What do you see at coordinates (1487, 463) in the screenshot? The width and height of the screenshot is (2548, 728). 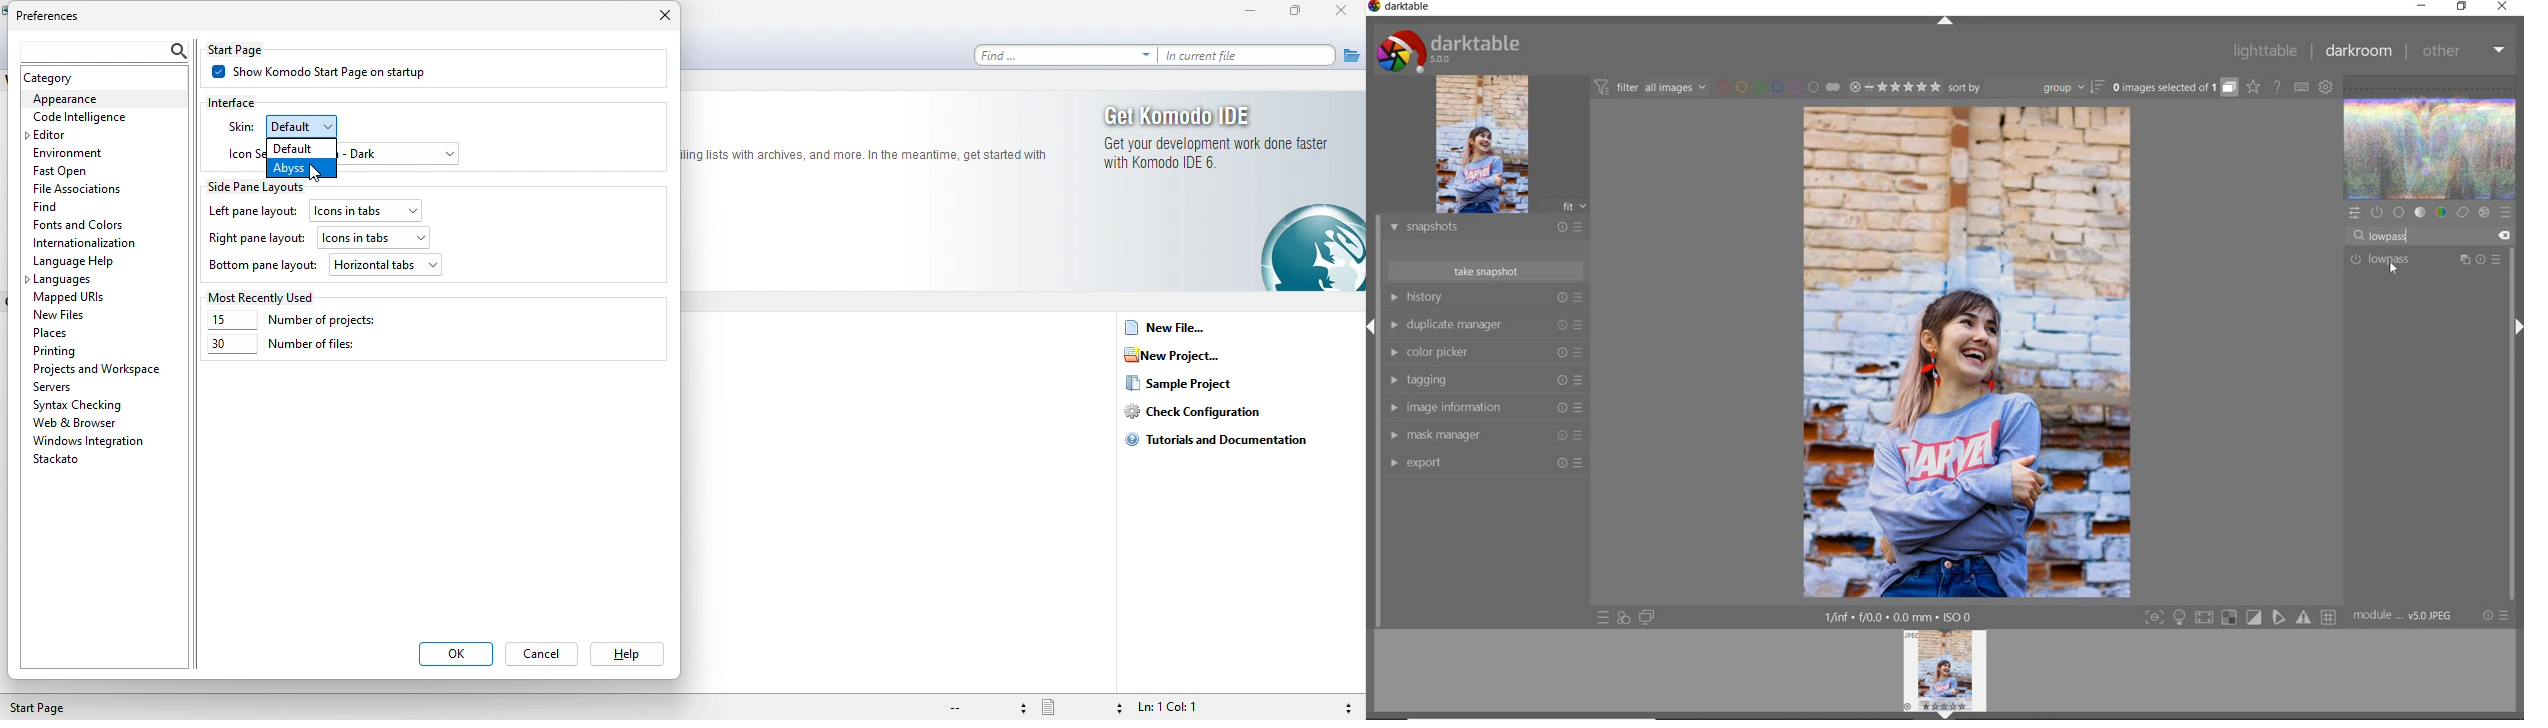 I see `export` at bounding box center [1487, 463].